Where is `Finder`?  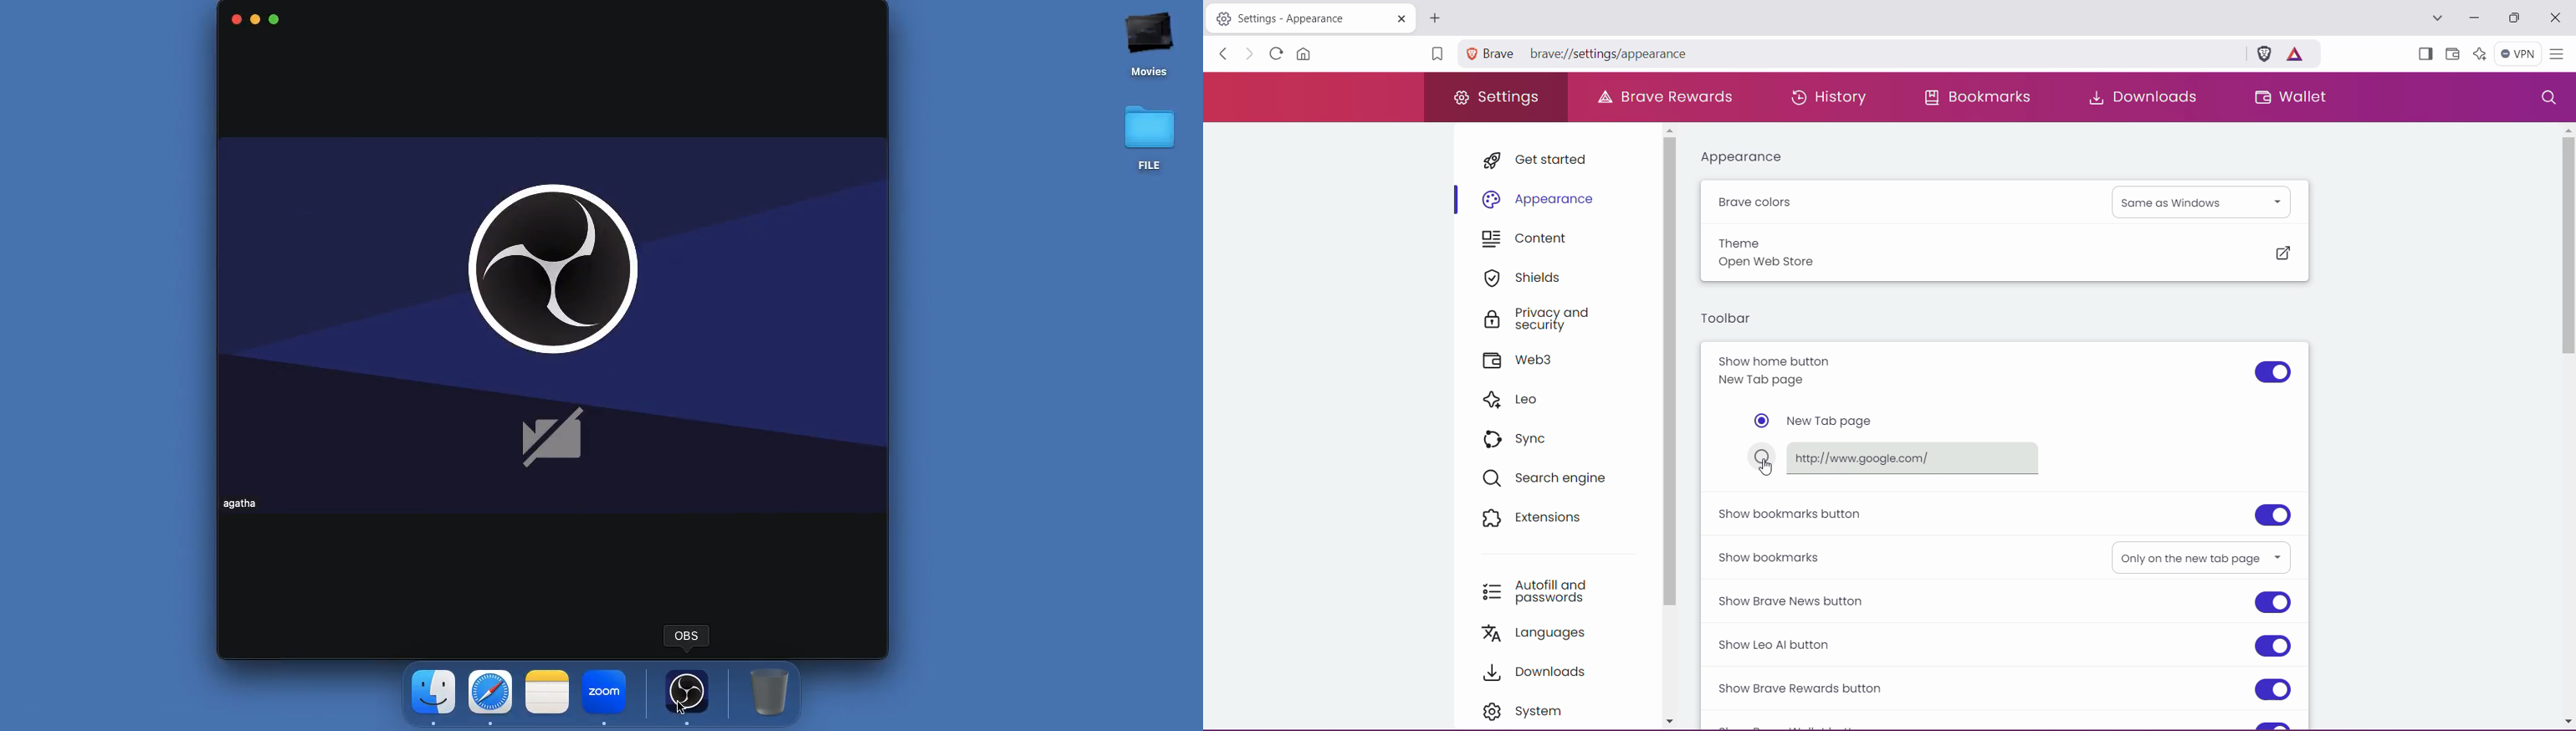
Finder is located at coordinates (434, 696).